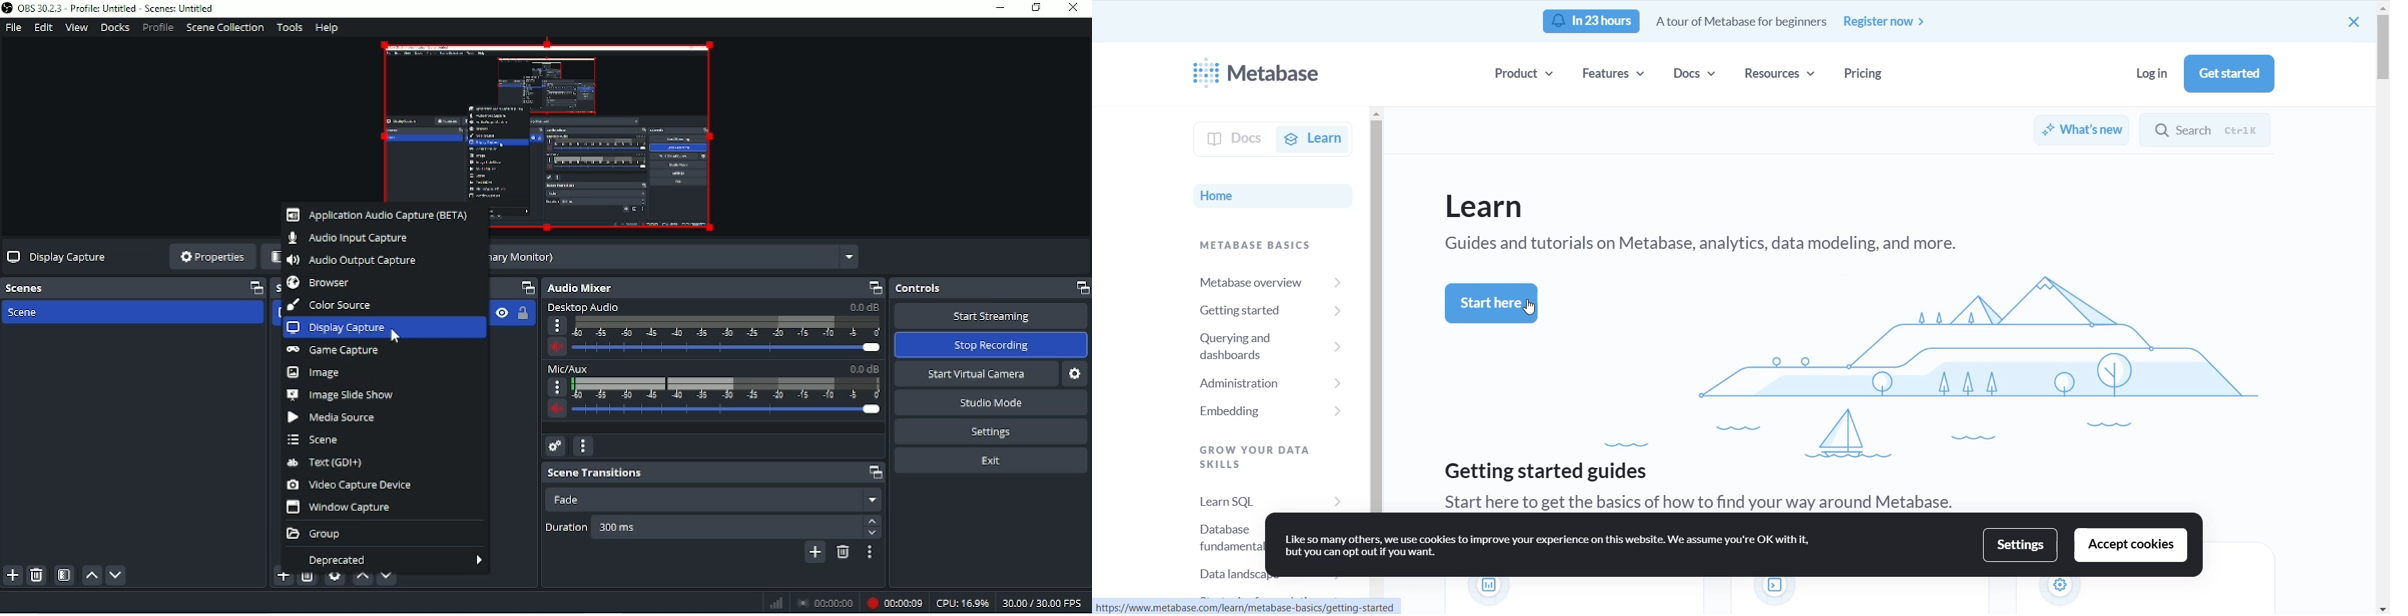  What do you see at coordinates (1781, 74) in the screenshot?
I see `resources` at bounding box center [1781, 74].